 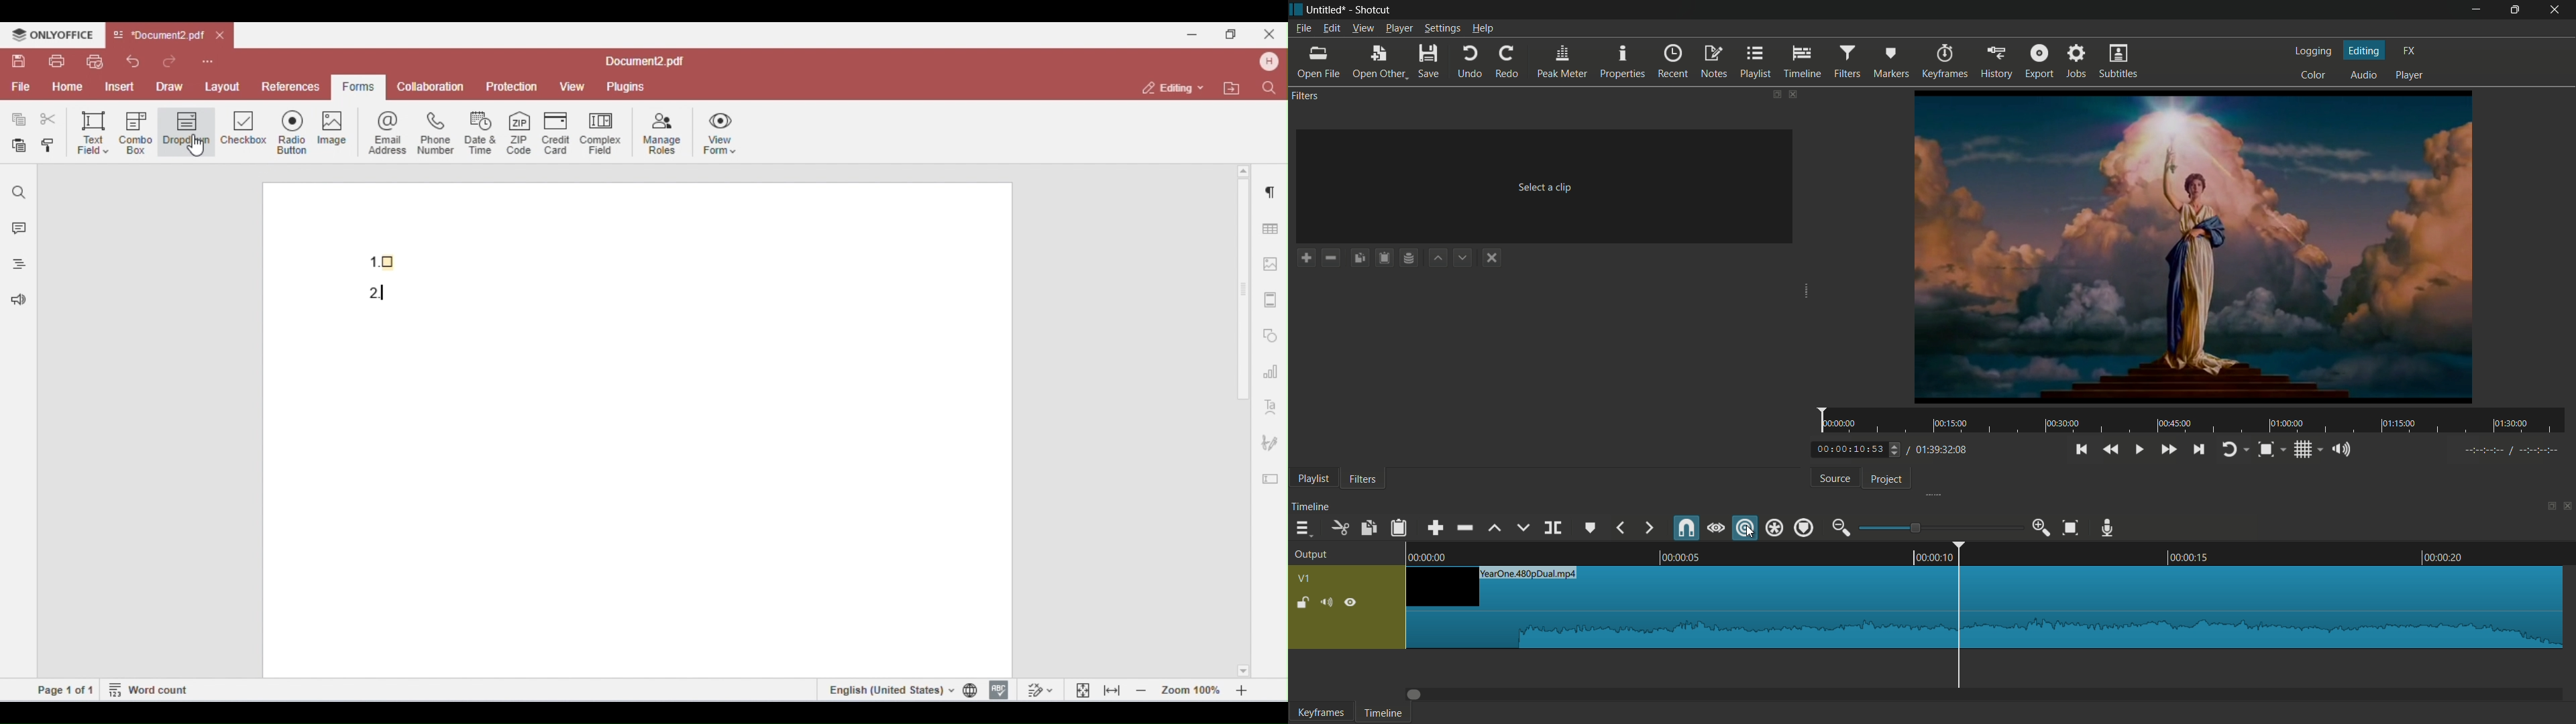 What do you see at coordinates (1687, 528) in the screenshot?
I see `snap` at bounding box center [1687, 528].